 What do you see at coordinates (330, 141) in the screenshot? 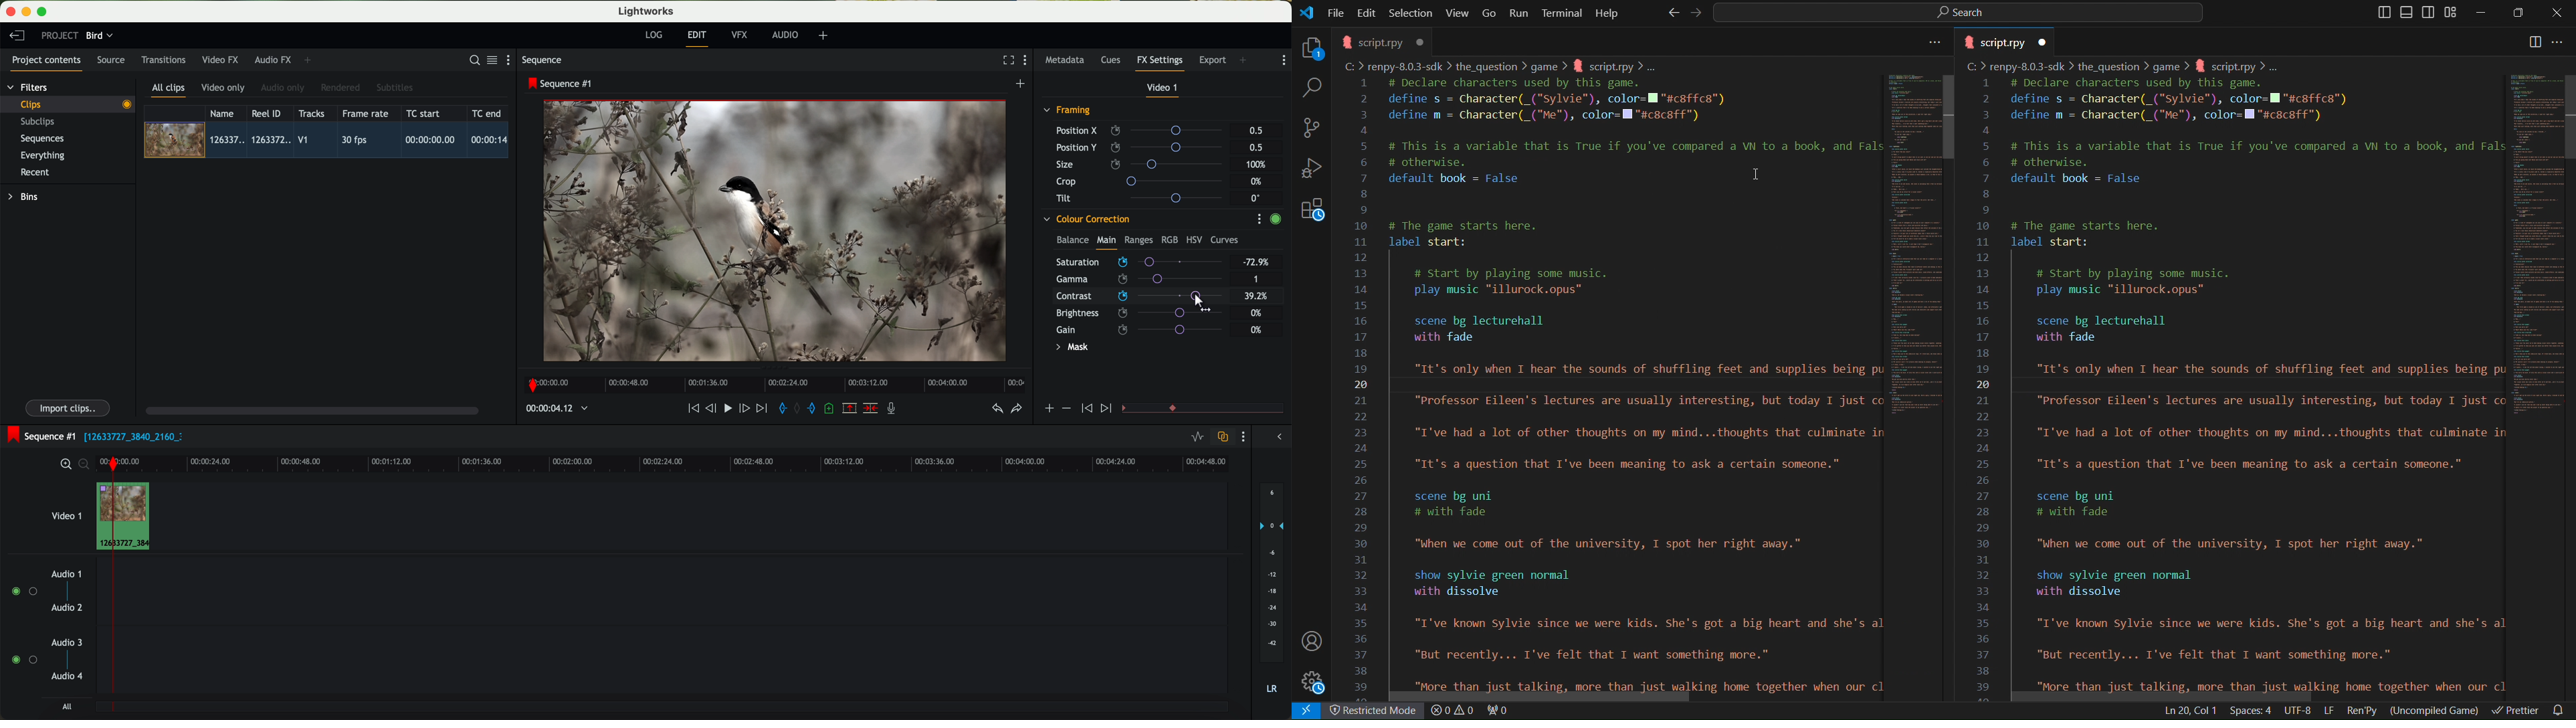
I see `click on video` at bounding box center [330, 141].